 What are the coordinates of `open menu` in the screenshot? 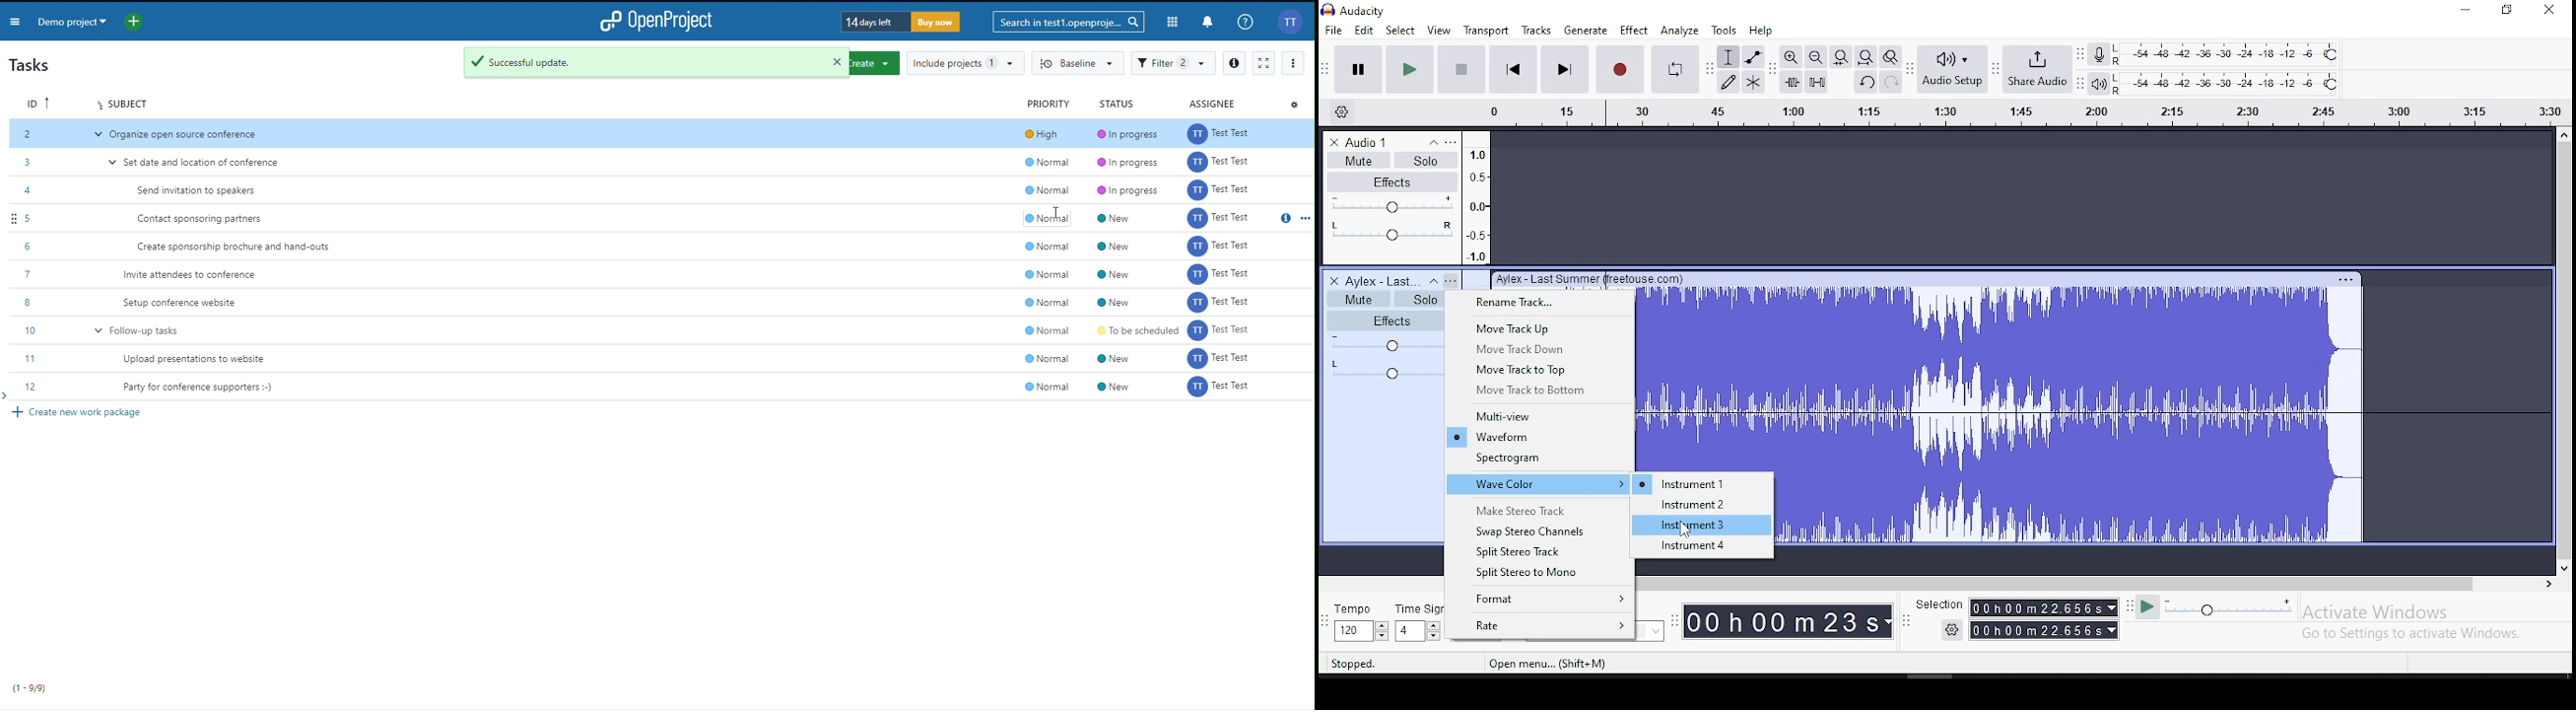 It's located at (2002, 114).